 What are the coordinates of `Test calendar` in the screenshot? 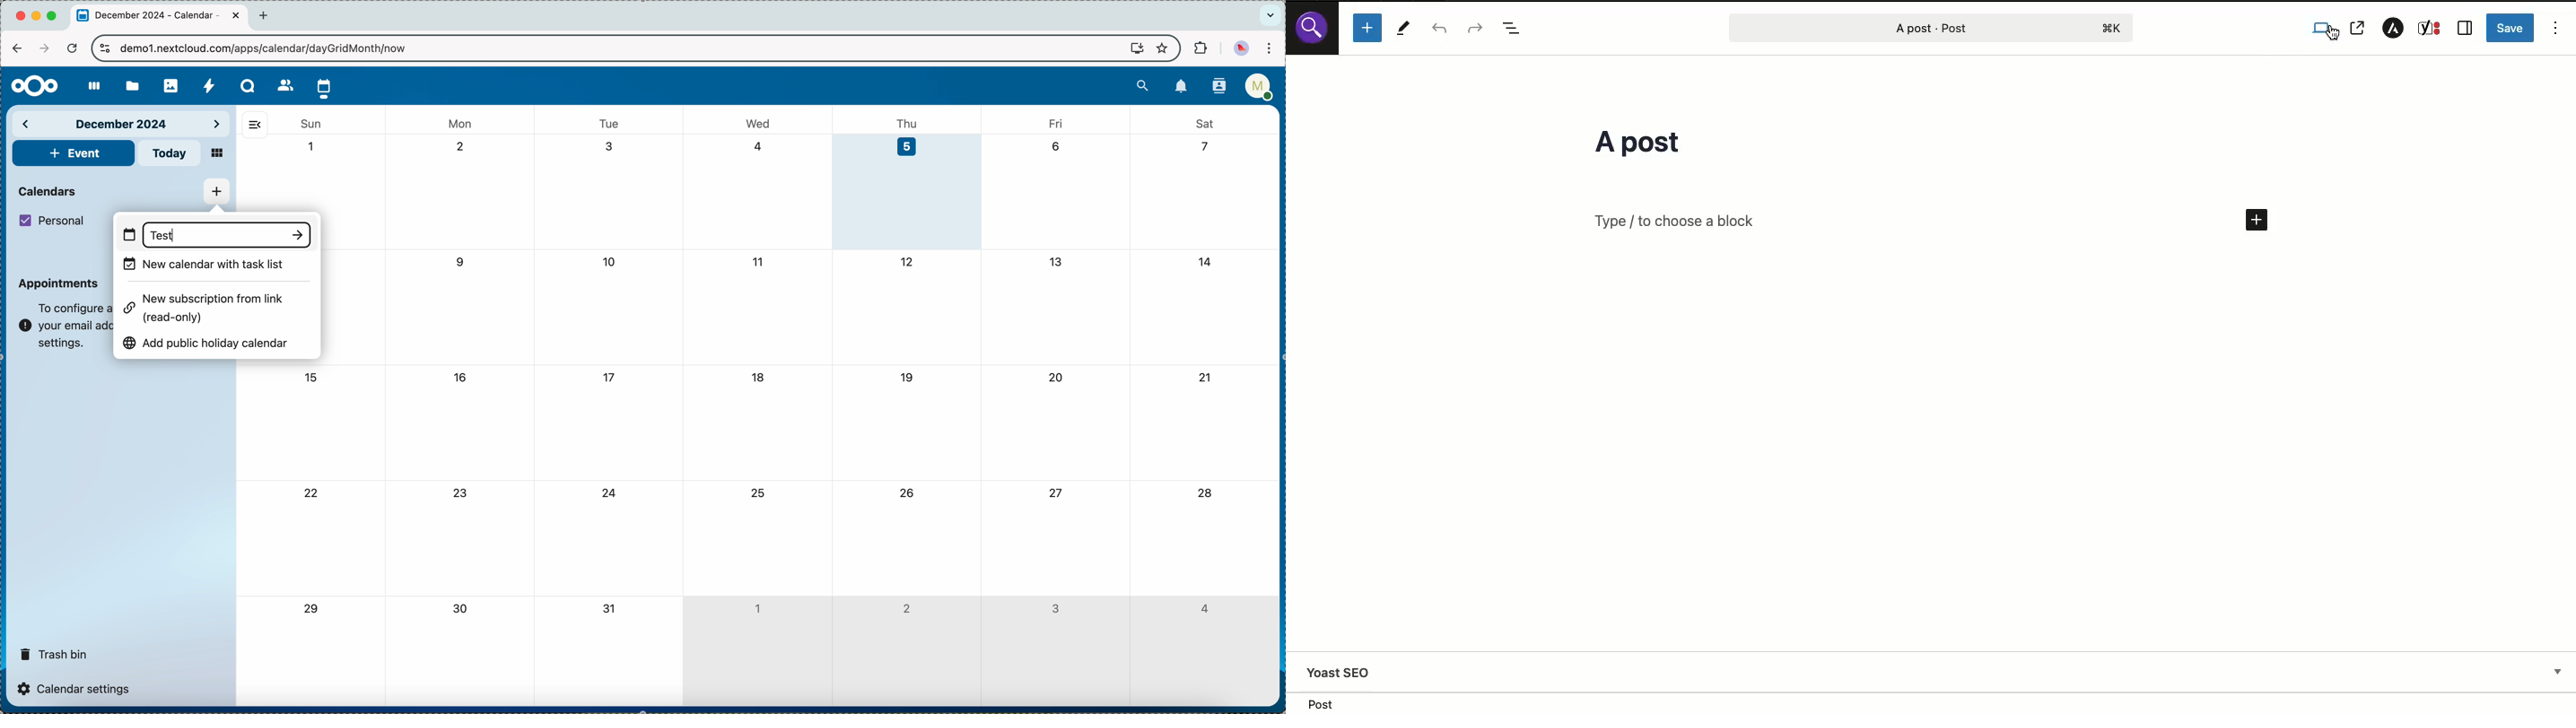 It's located at (163, 236).